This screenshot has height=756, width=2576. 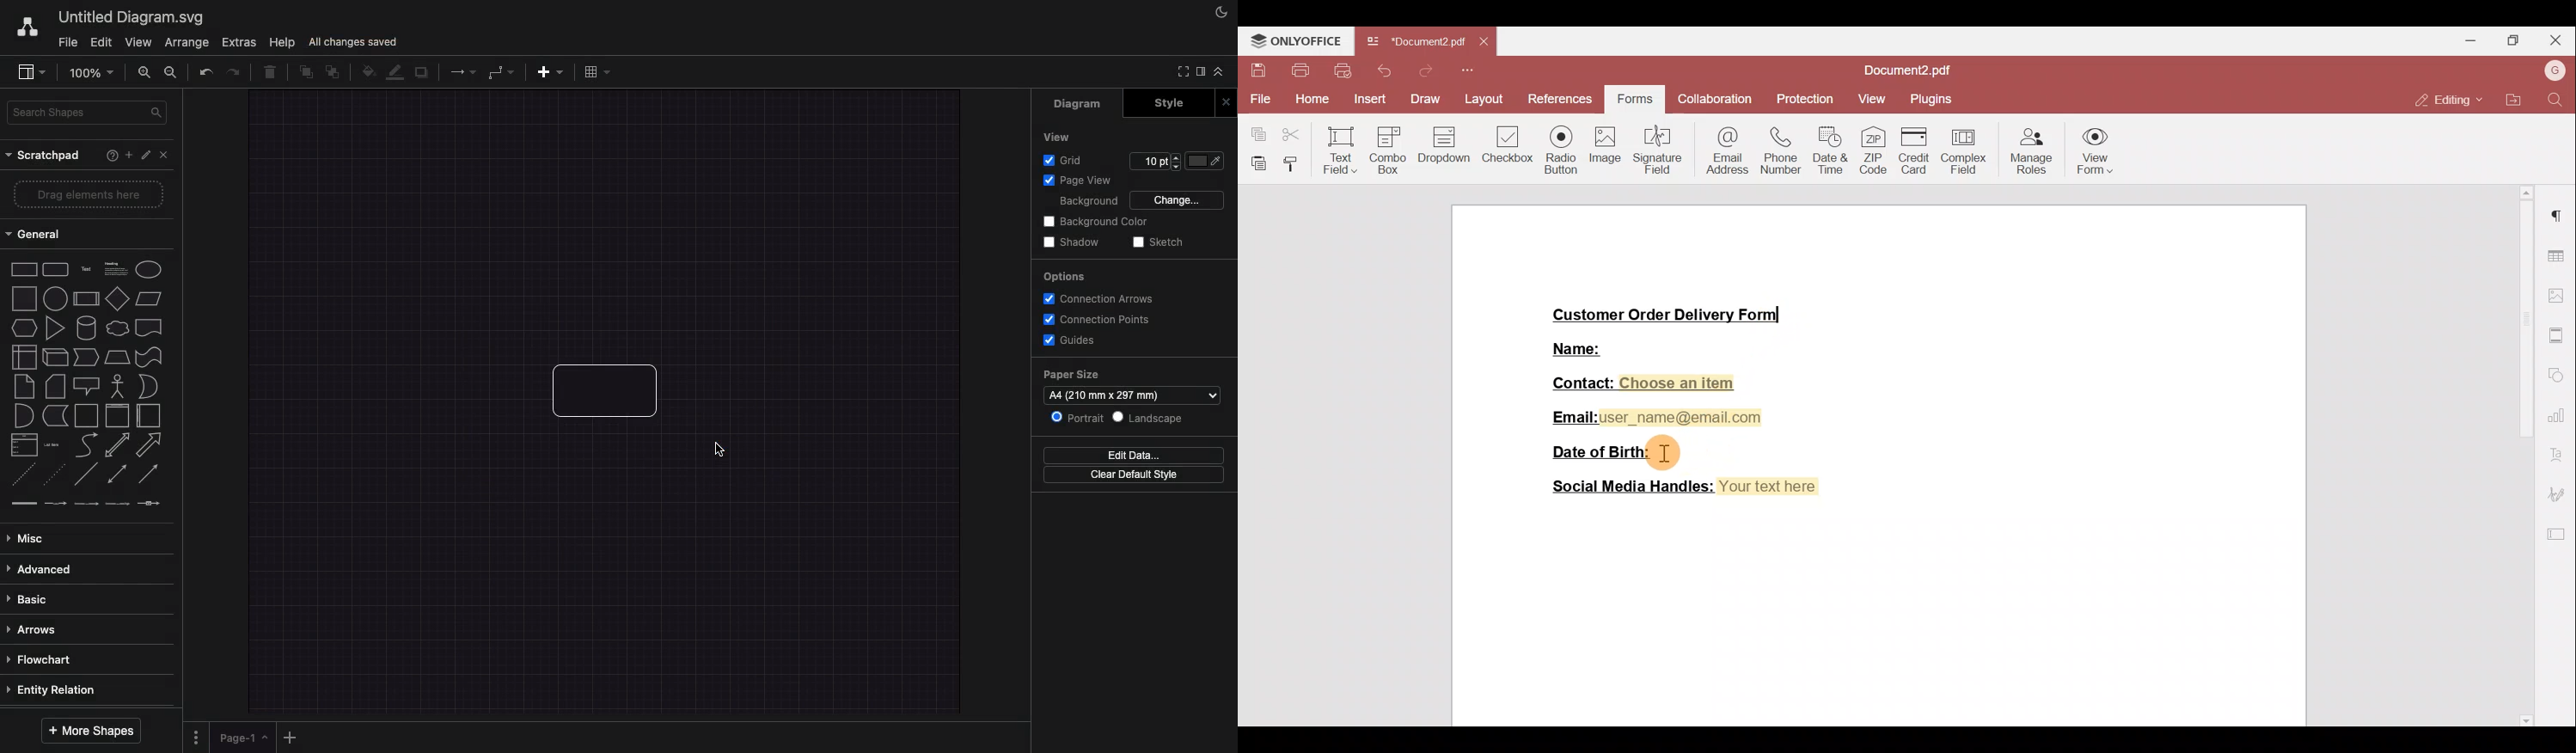 What do you see at coordinates (1563, 100) in the screenshot?
I see `References` at bounding box center [1563, 100].